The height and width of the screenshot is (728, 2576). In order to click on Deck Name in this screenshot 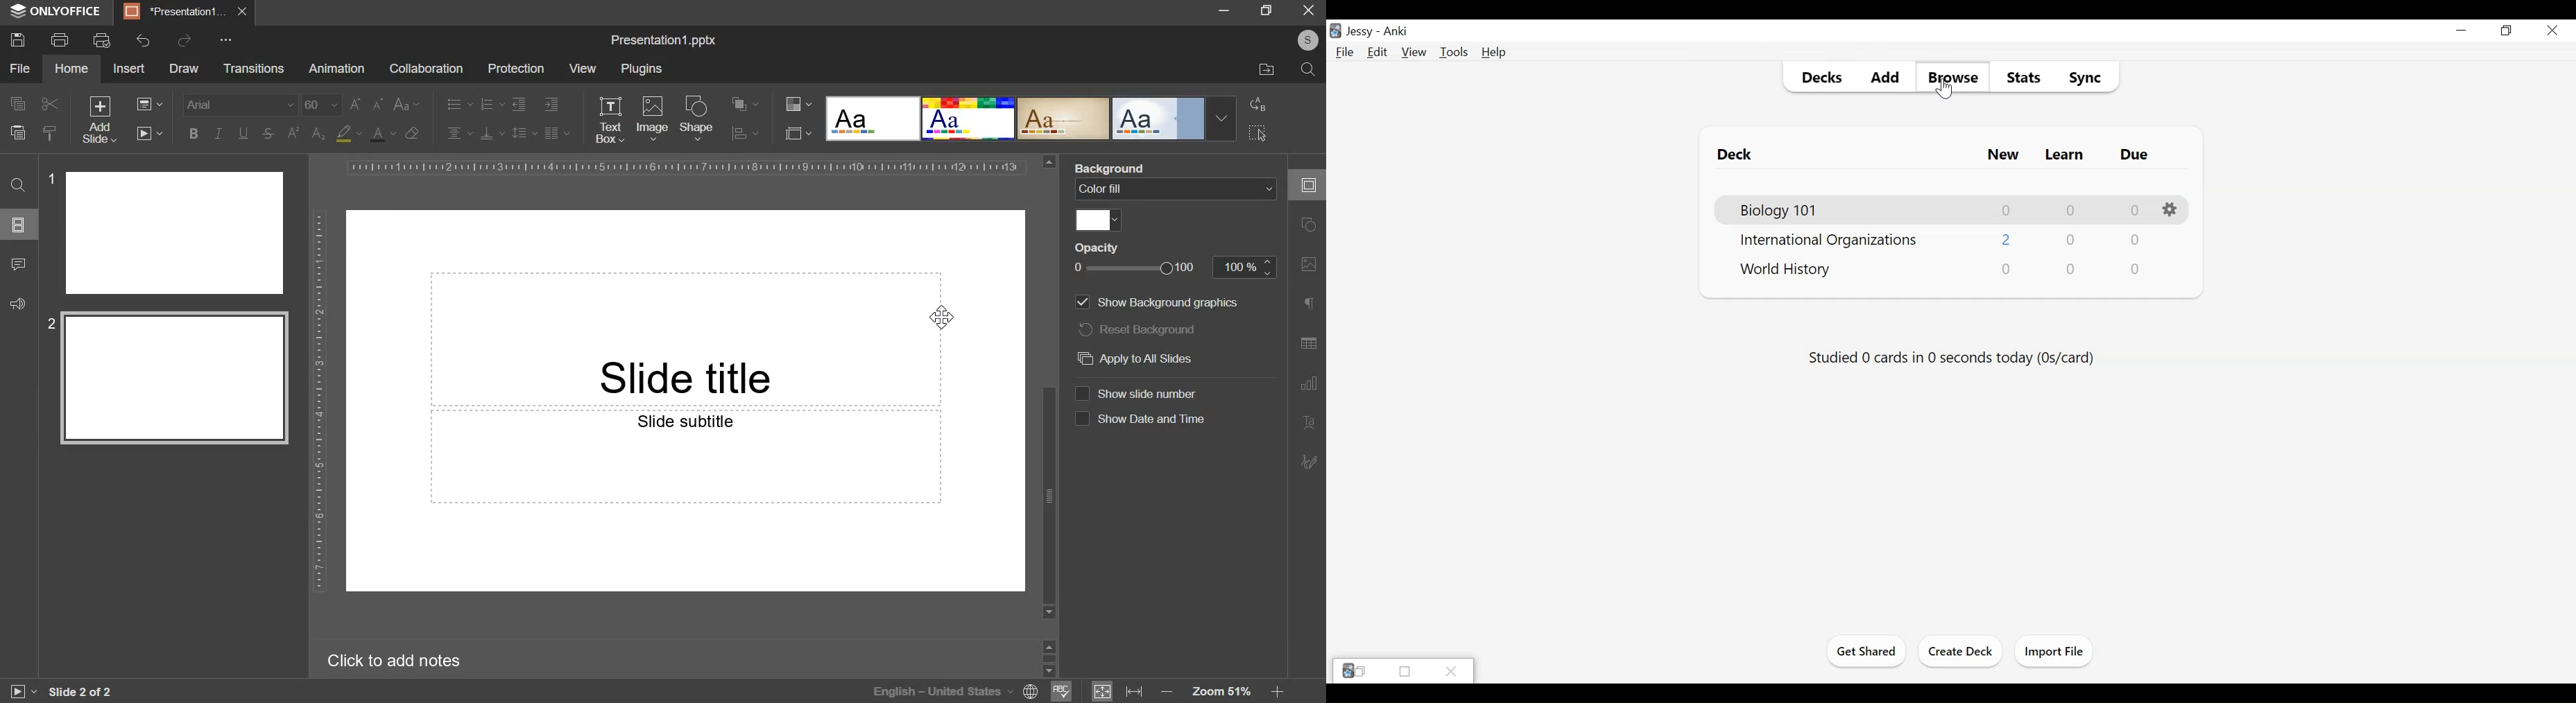, I will do `click(1828, 241)`.